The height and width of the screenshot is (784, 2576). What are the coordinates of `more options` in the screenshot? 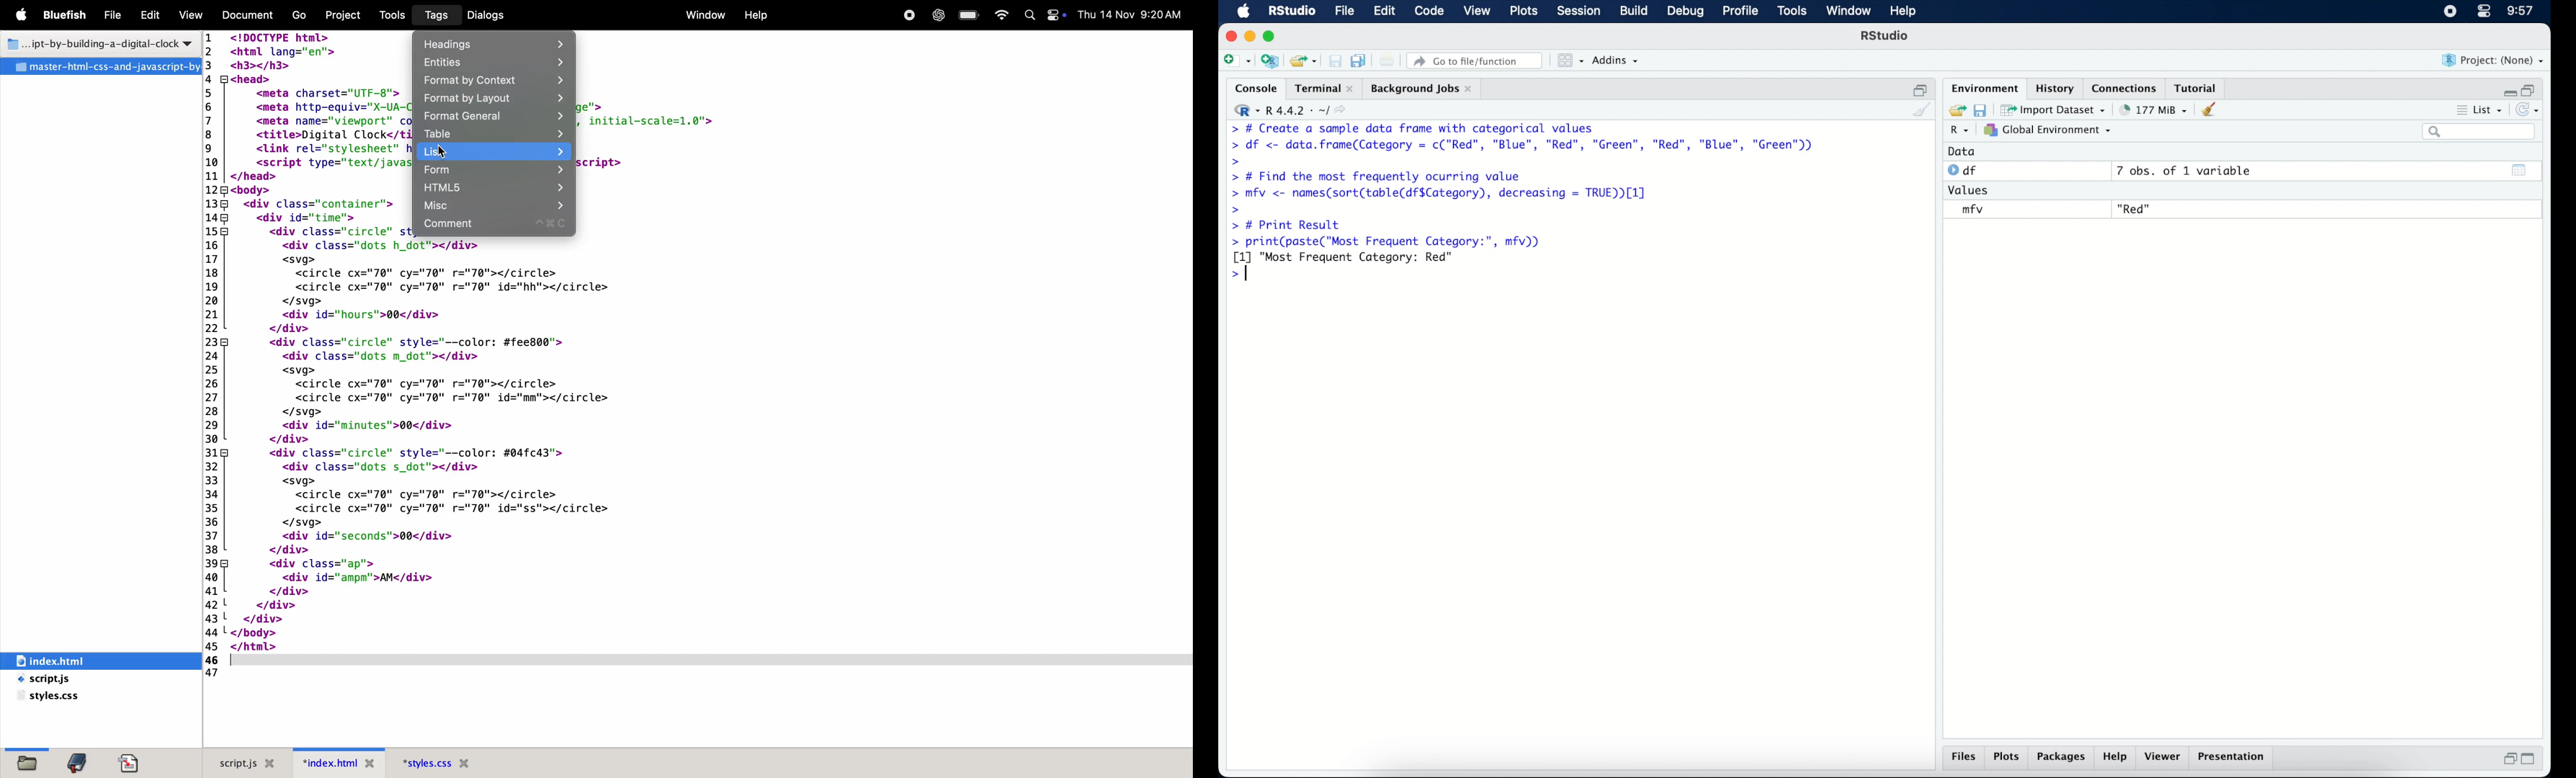 It's located at (2459, 109).